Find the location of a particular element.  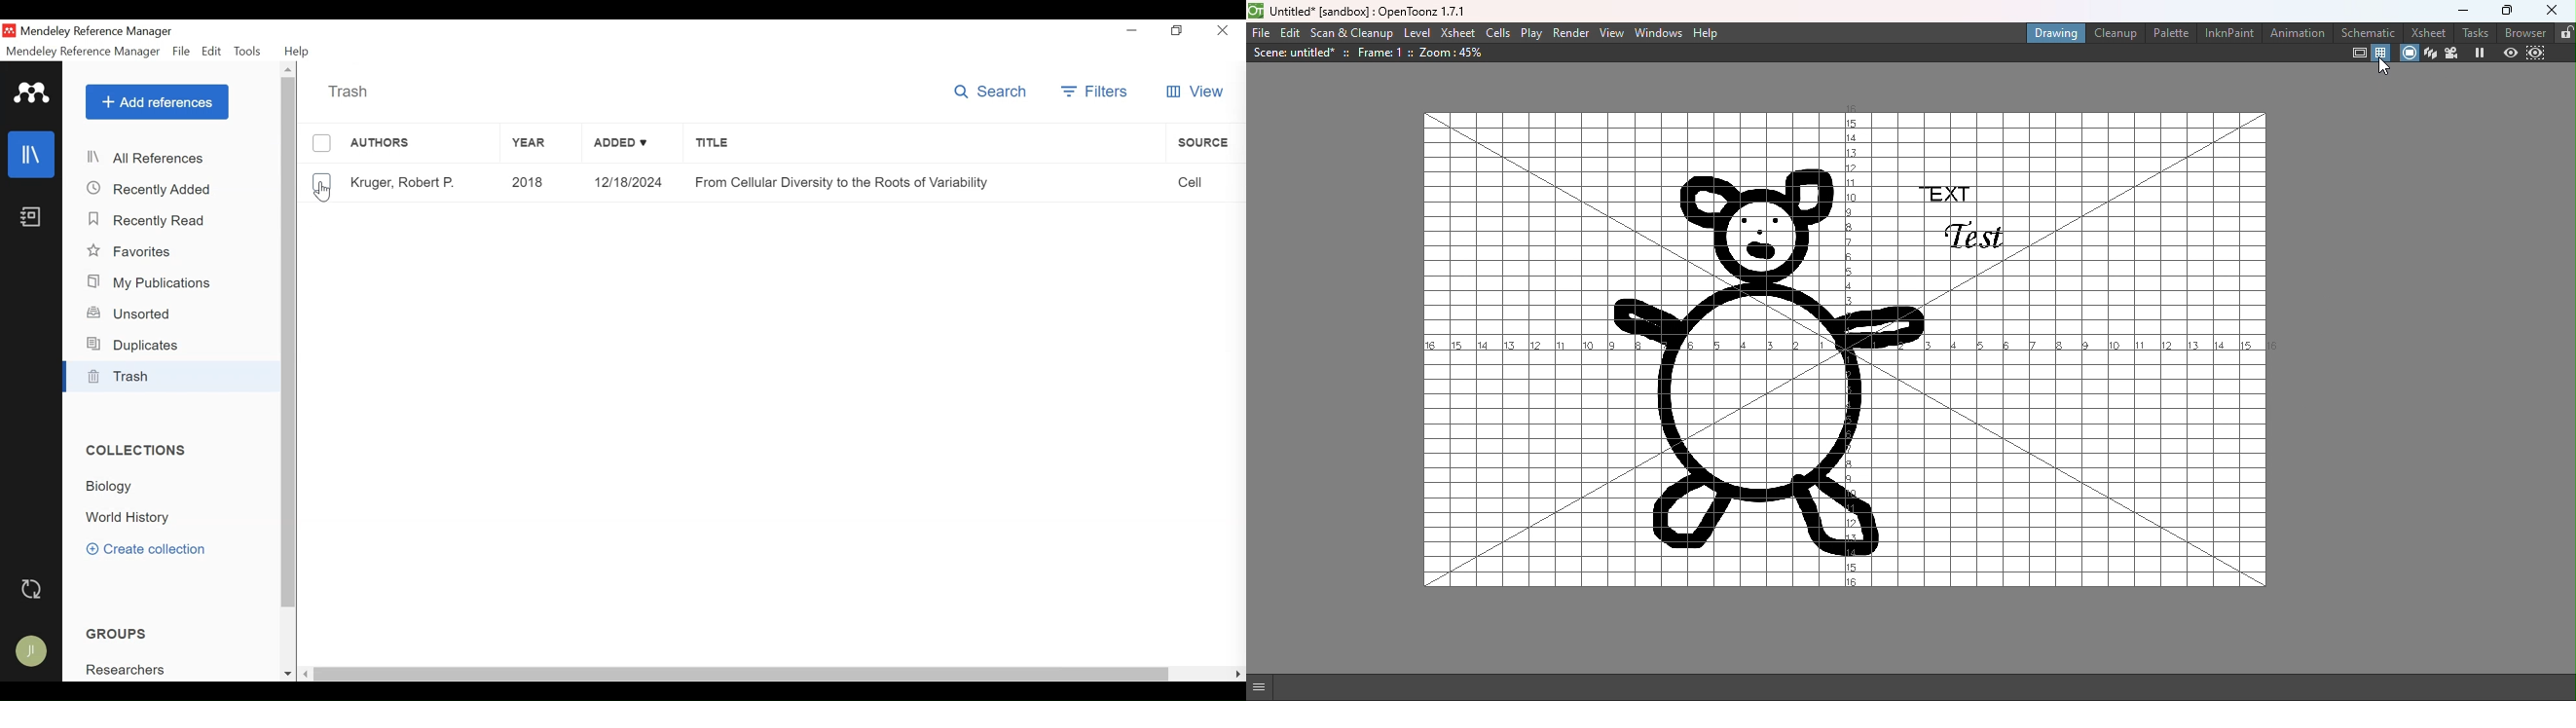

2018 is located at coordinates (539, 182).